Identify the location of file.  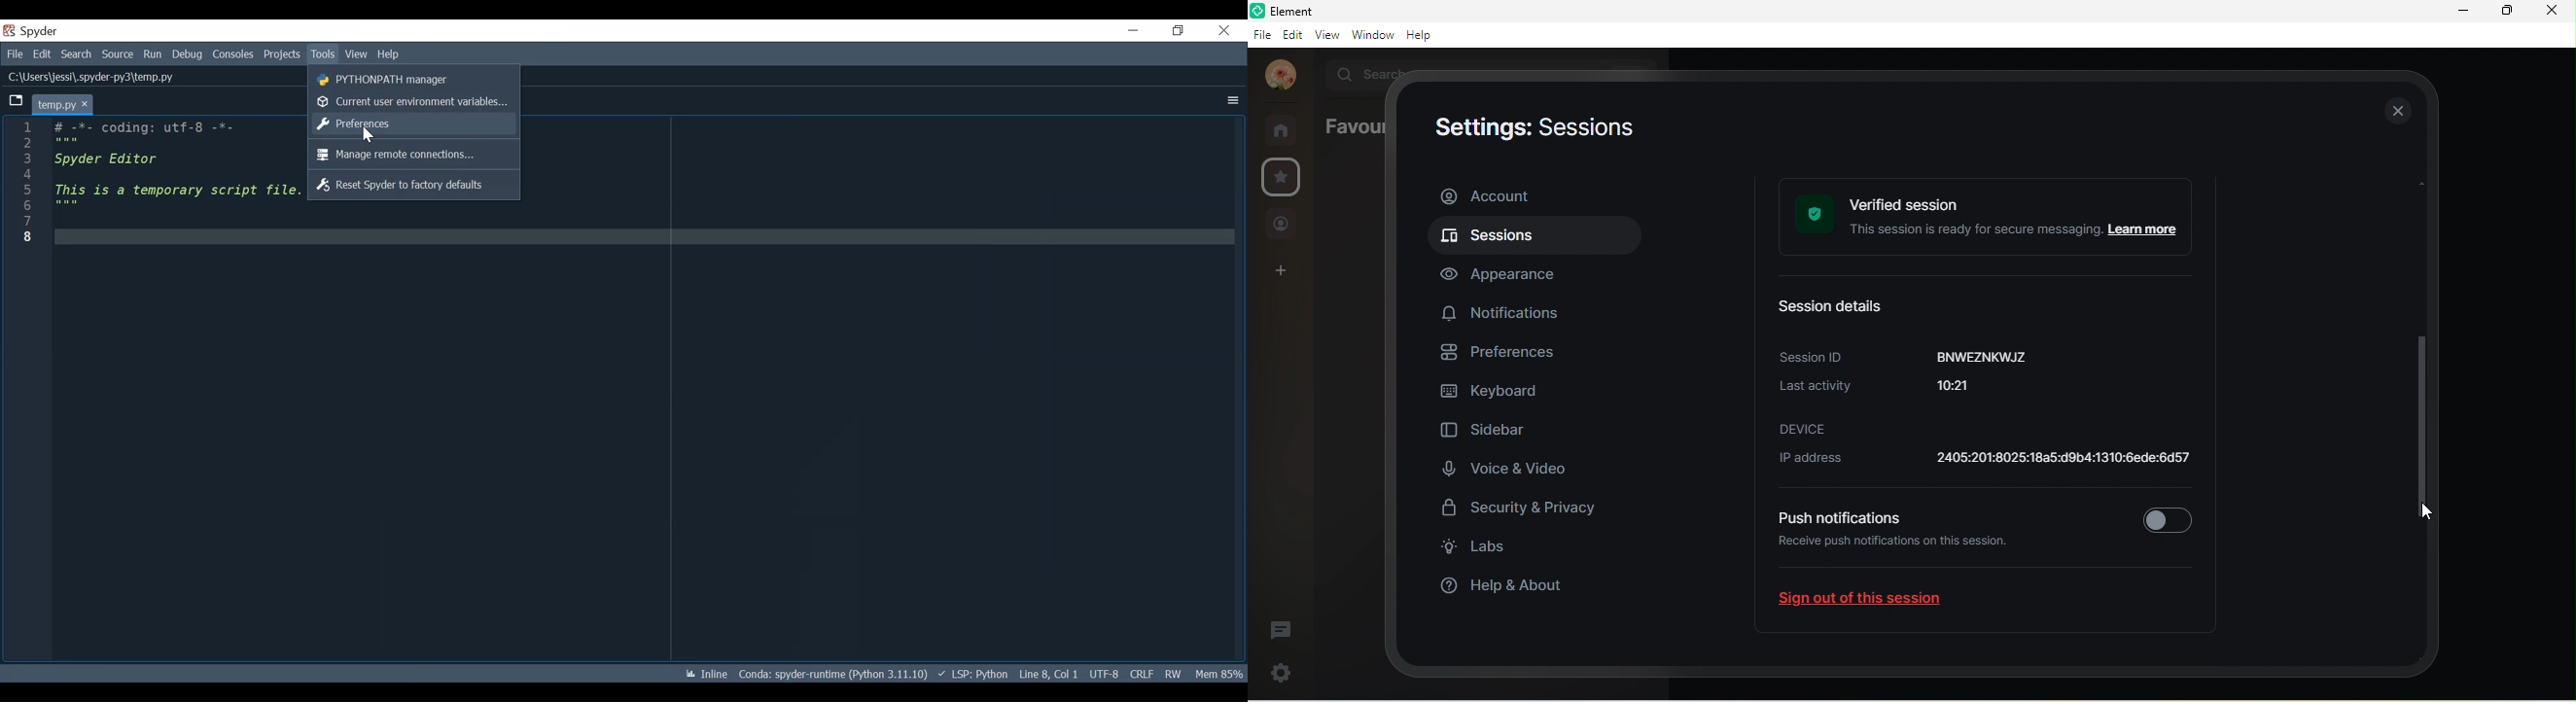
(1261, 36).